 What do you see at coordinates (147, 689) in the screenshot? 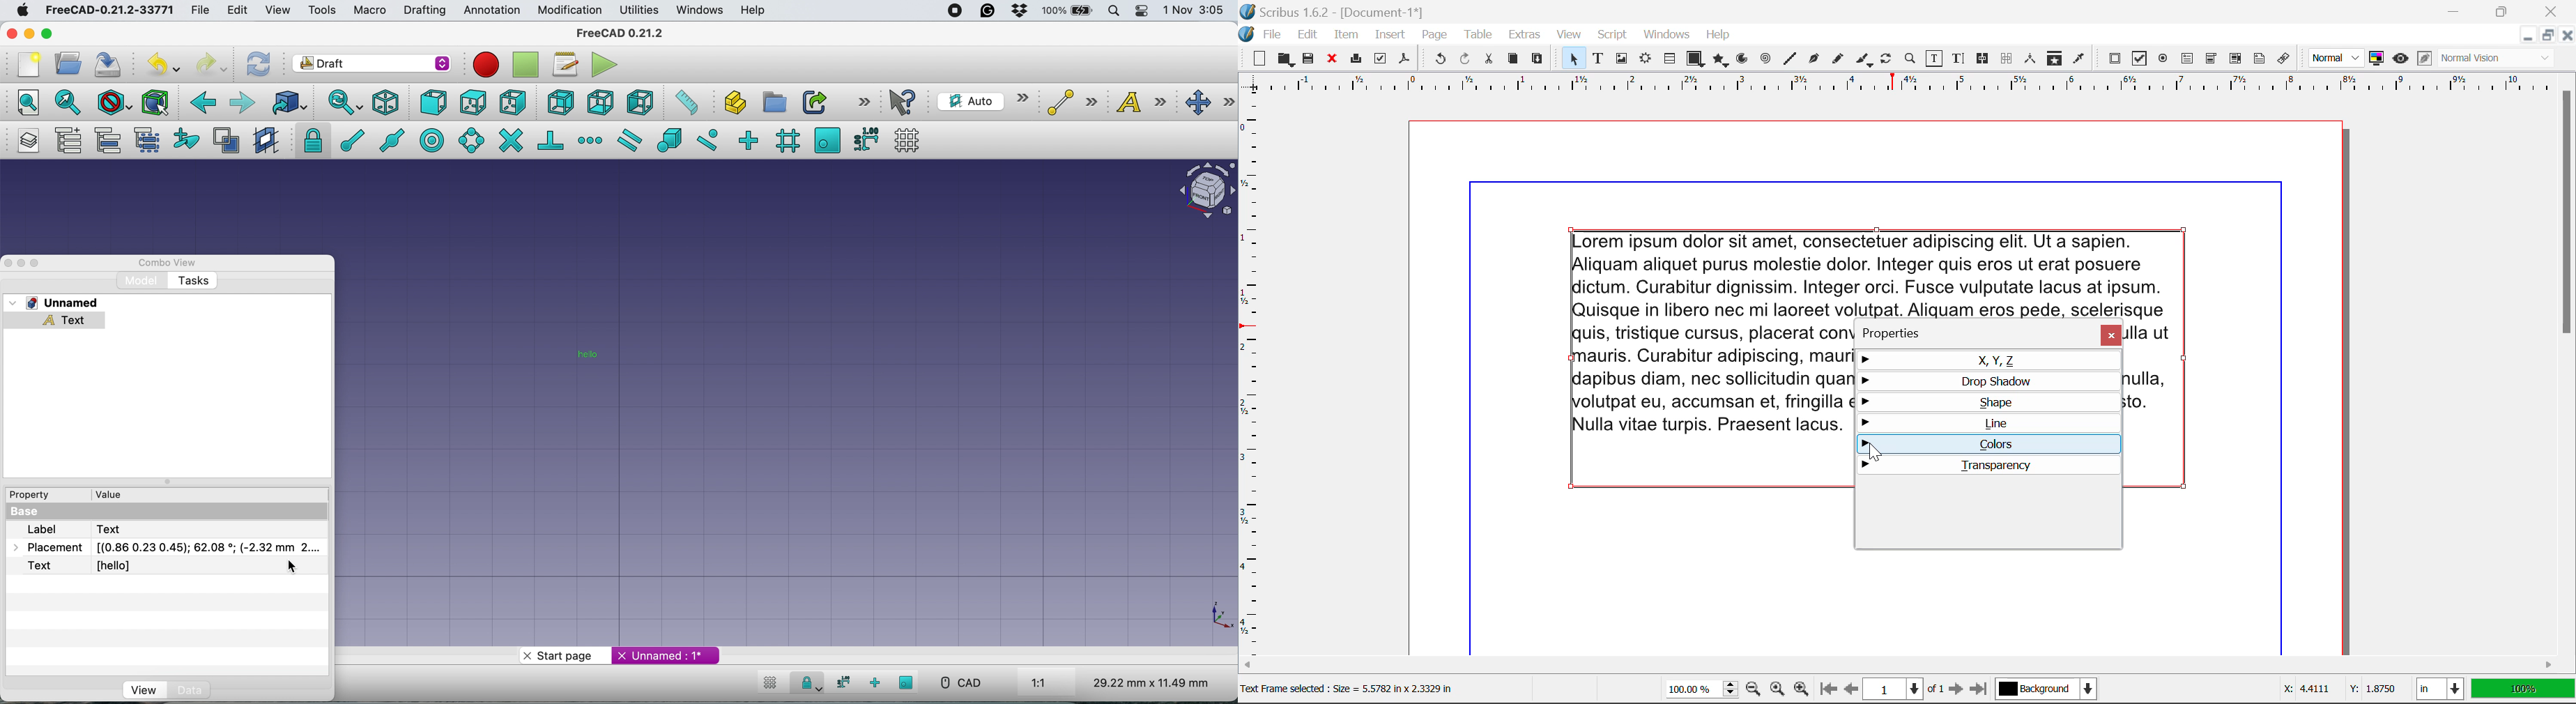
I see `view` at bounding box center [147, 689].